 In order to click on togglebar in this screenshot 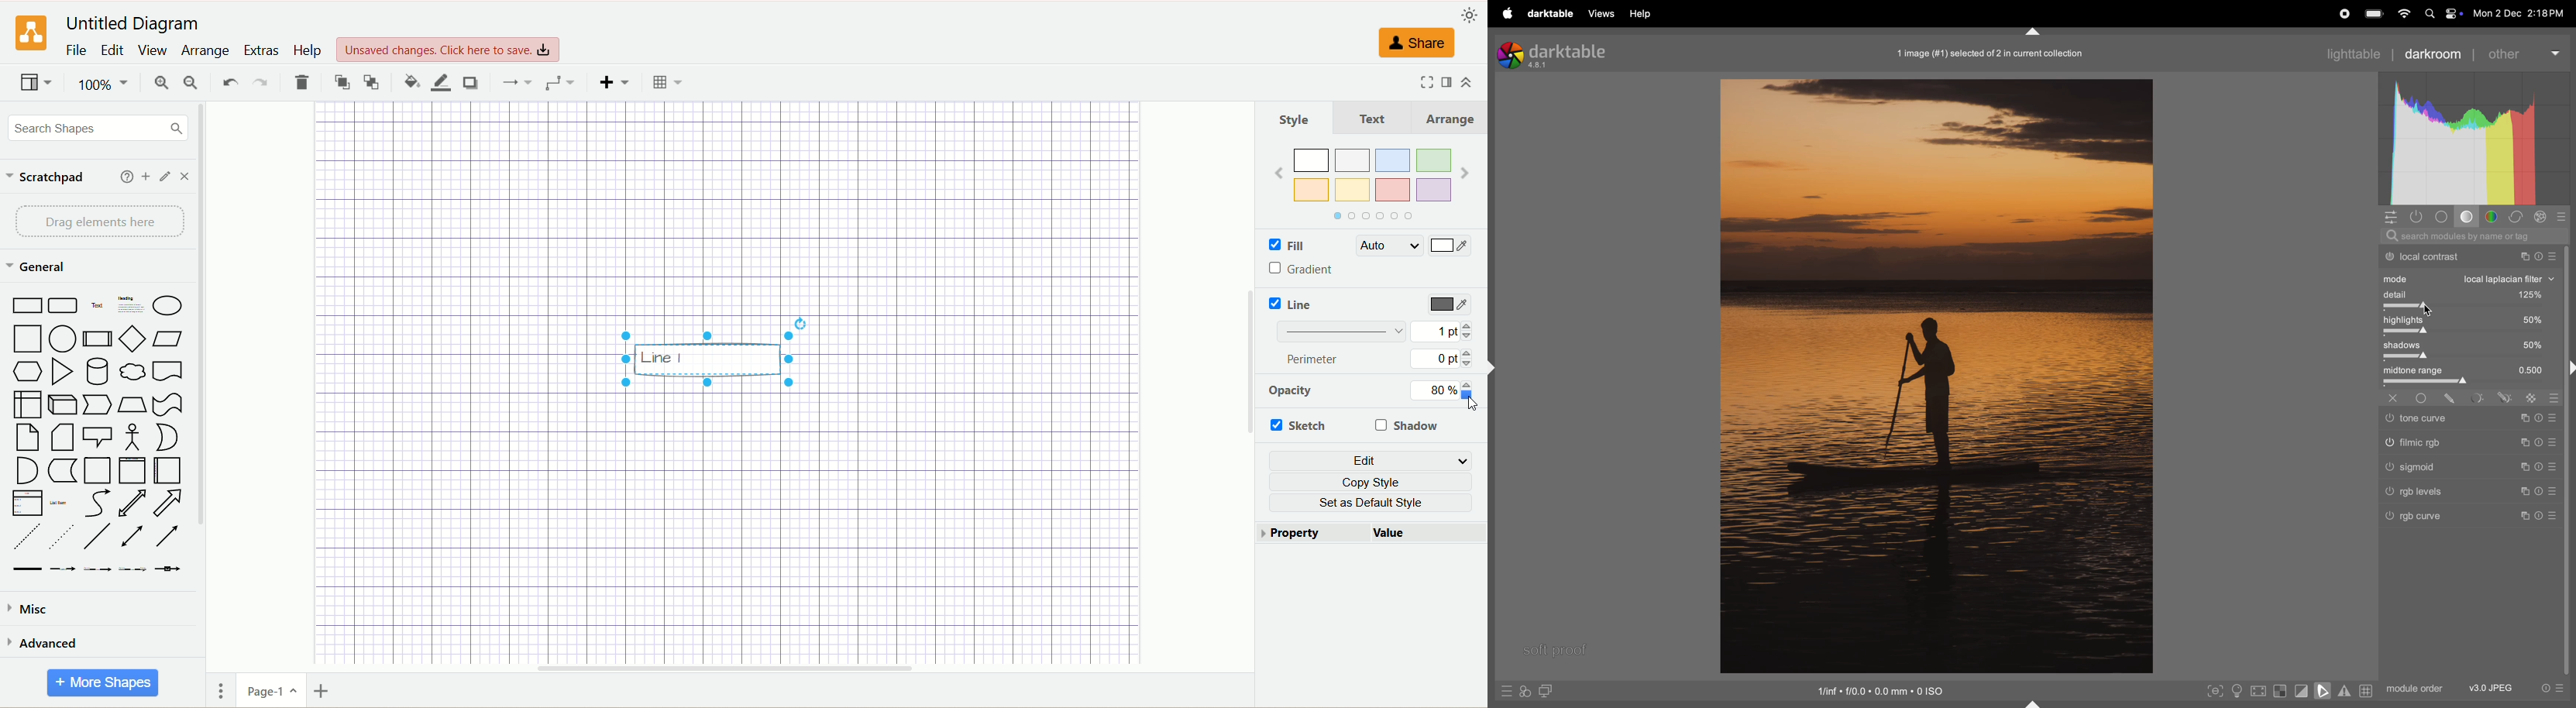, I will do `click(2470, 307)`.